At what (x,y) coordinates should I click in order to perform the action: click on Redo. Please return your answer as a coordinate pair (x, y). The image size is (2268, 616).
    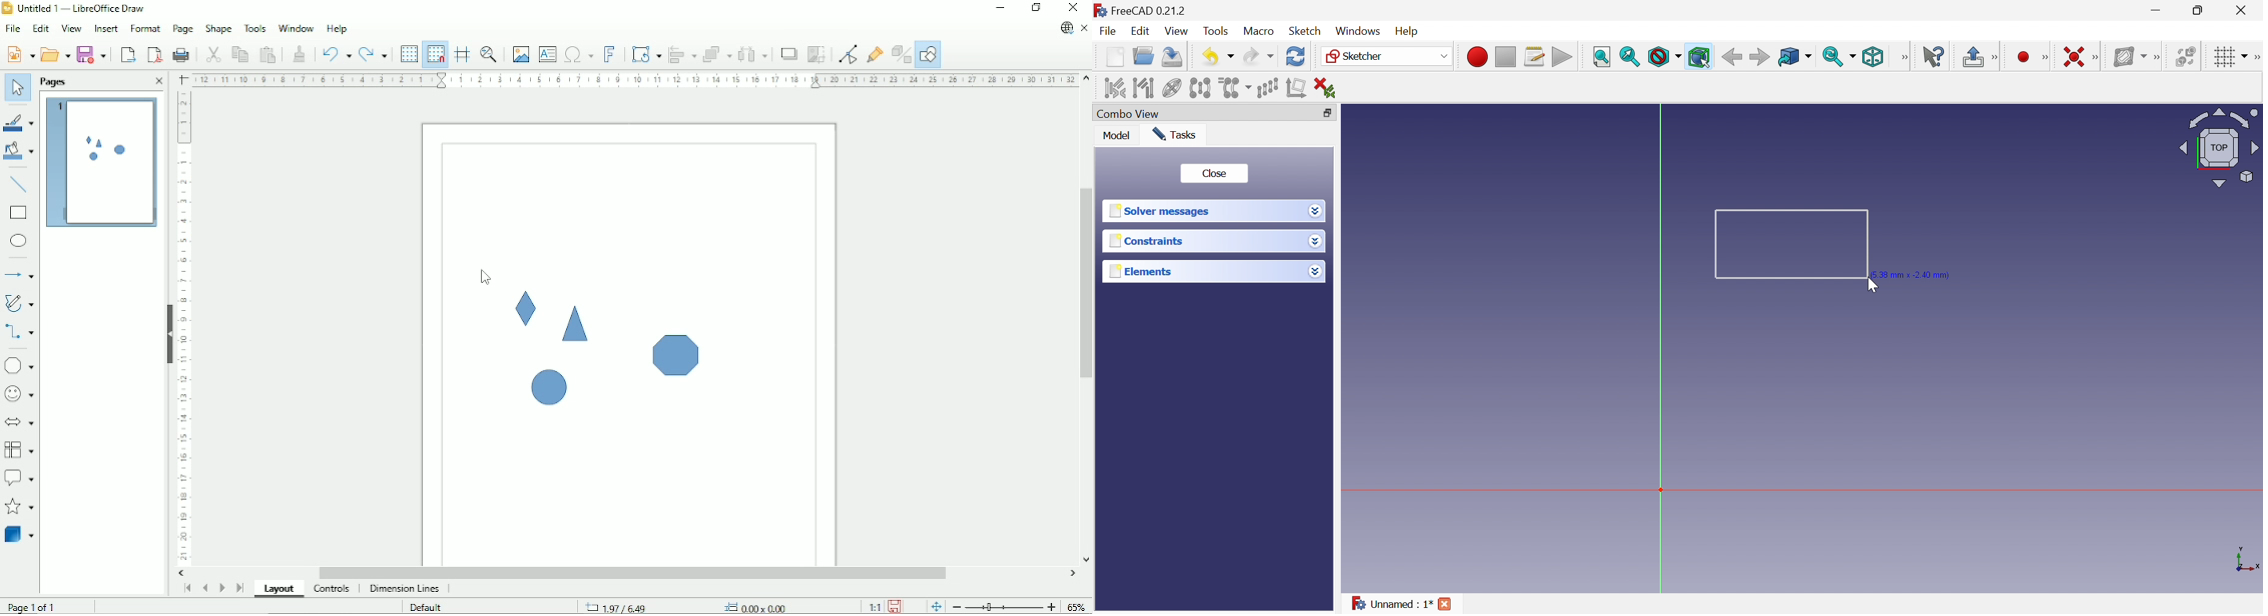
    Looking at the image, I should click on (374, 55).